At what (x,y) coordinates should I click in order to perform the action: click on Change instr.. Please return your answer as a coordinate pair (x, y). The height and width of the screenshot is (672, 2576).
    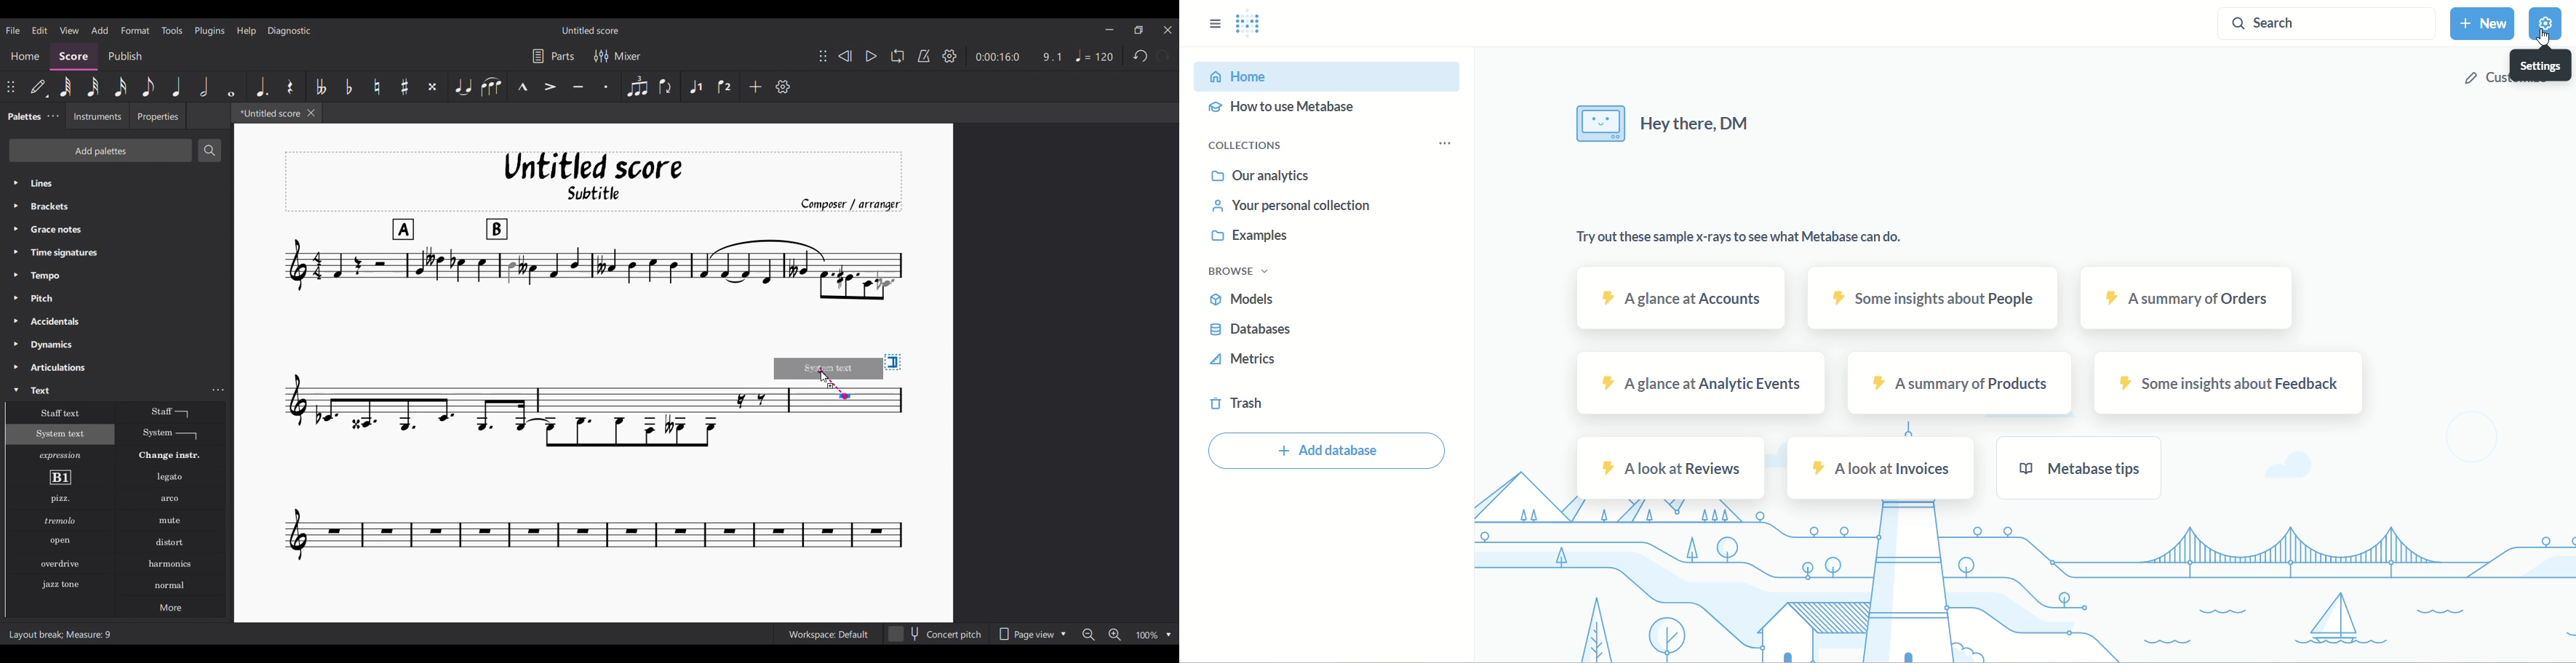
    Looking at the image, I should click on (170, 456).